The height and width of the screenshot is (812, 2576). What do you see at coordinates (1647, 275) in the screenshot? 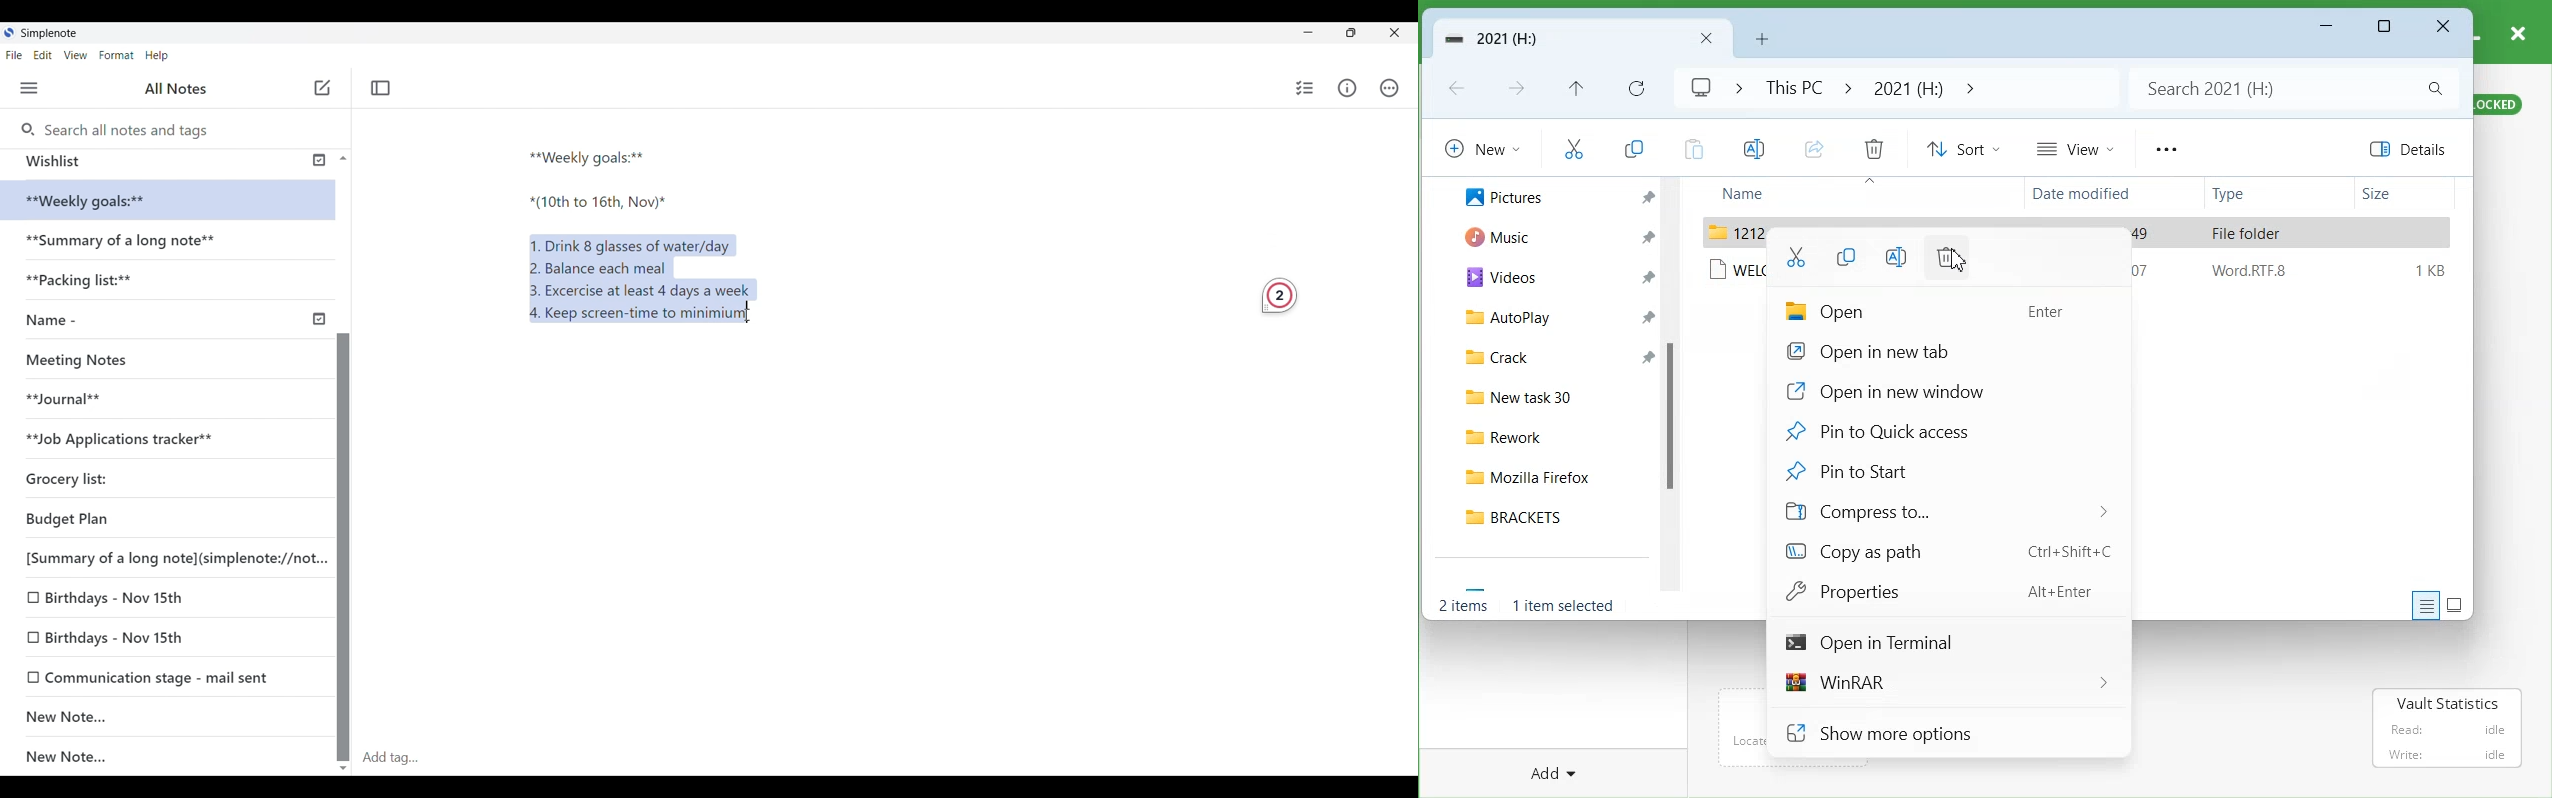
I see `Pin a file` at bounding box center [1647, 275].